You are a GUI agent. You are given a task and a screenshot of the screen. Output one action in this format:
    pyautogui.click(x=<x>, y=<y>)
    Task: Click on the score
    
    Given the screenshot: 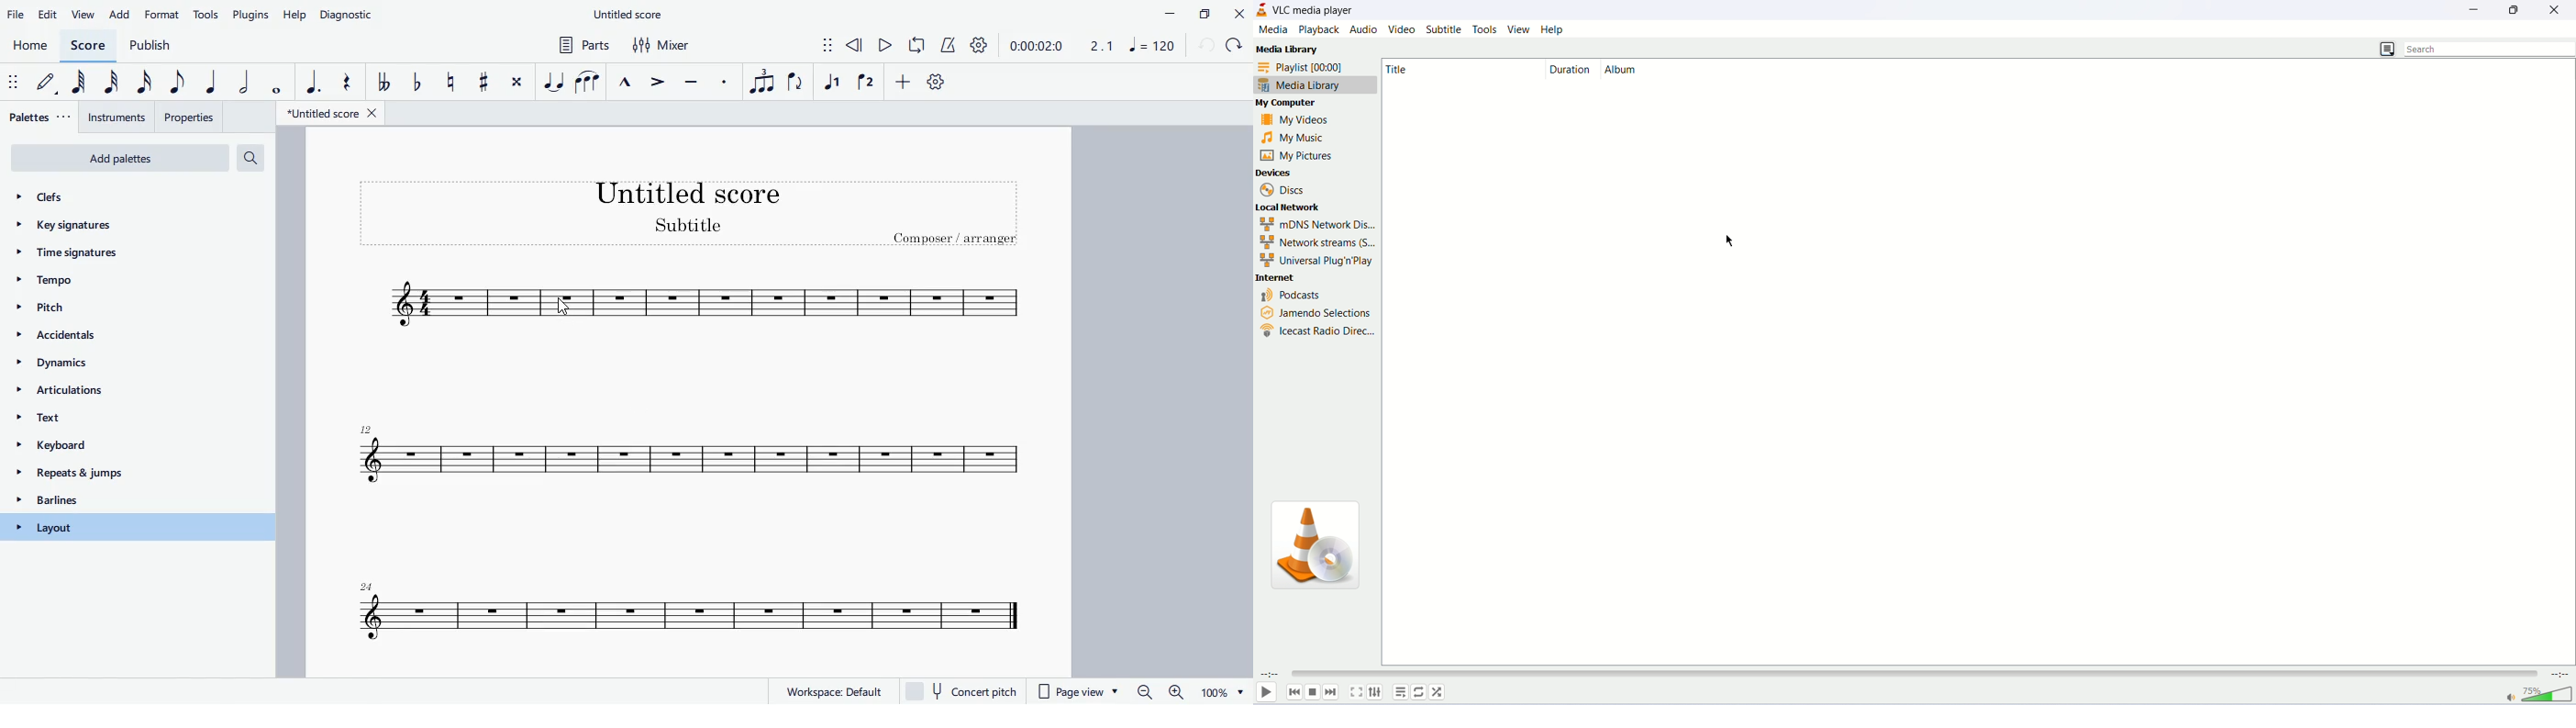 What is the action you would take?
    pyautogui.click(x=91, y=45)
    